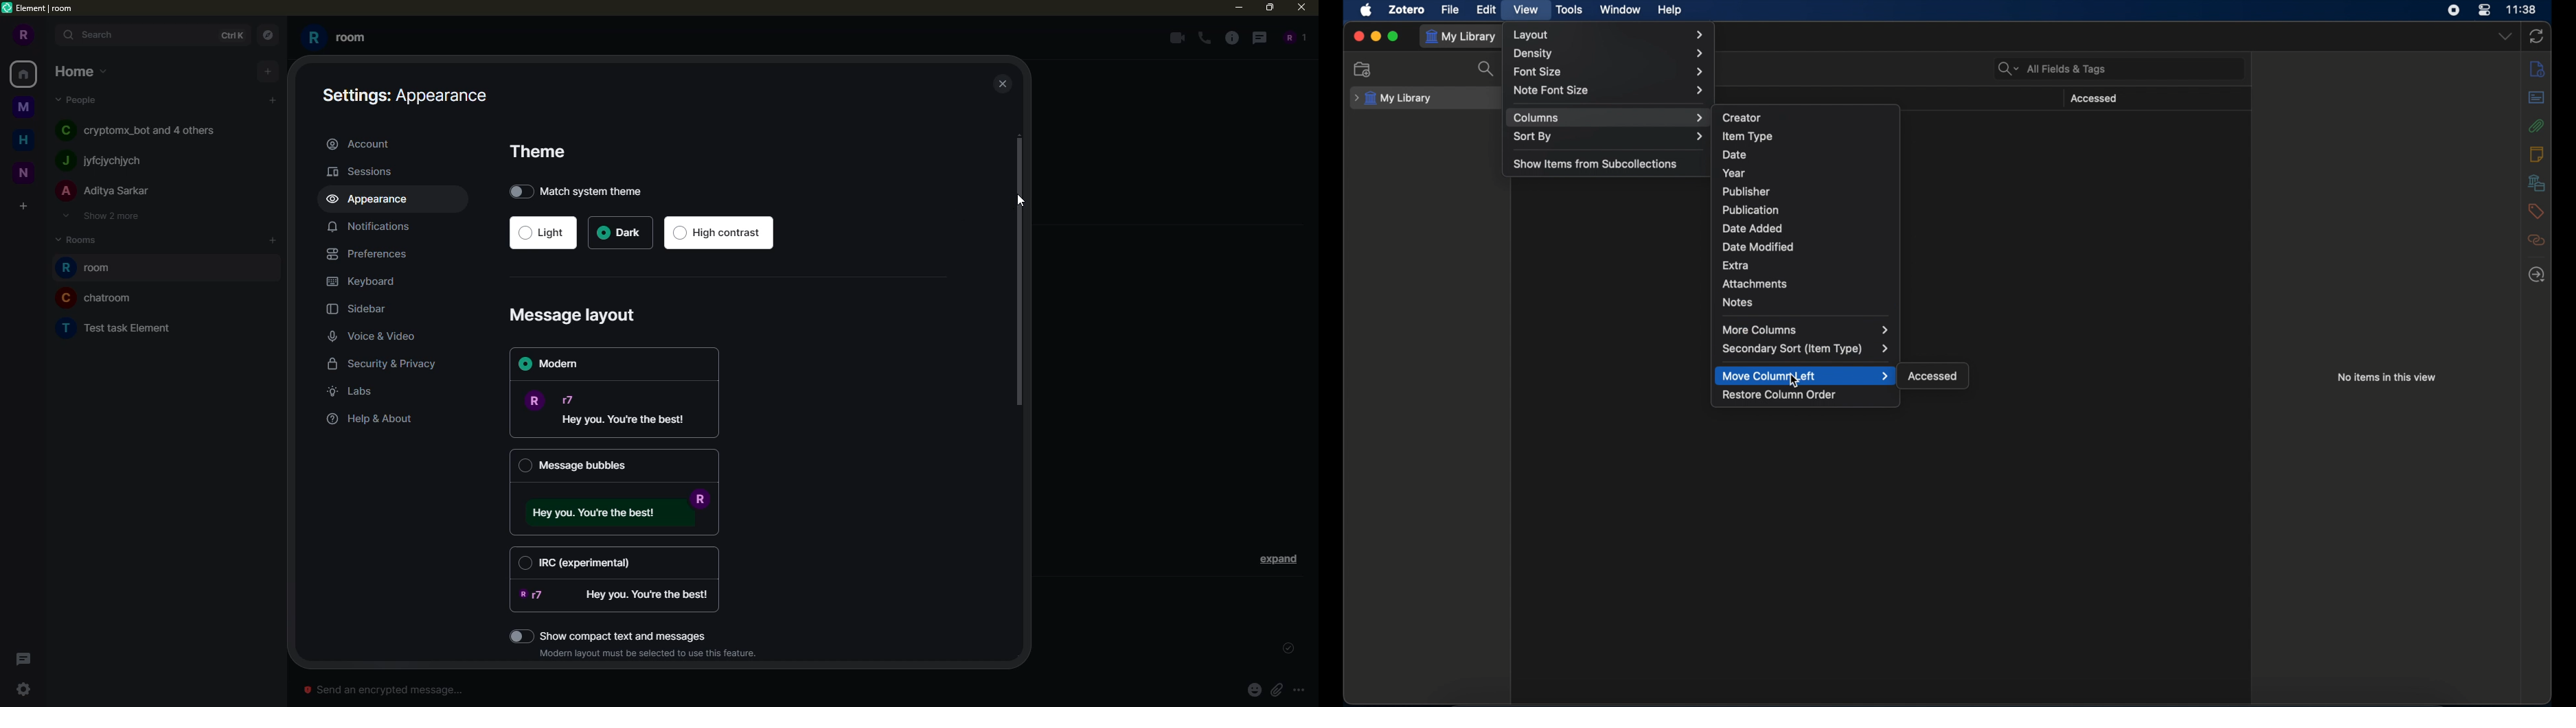 Image resolution: width=2576 pixels, height=728 pixels. I want to click on match system theme, so click(585, 190).